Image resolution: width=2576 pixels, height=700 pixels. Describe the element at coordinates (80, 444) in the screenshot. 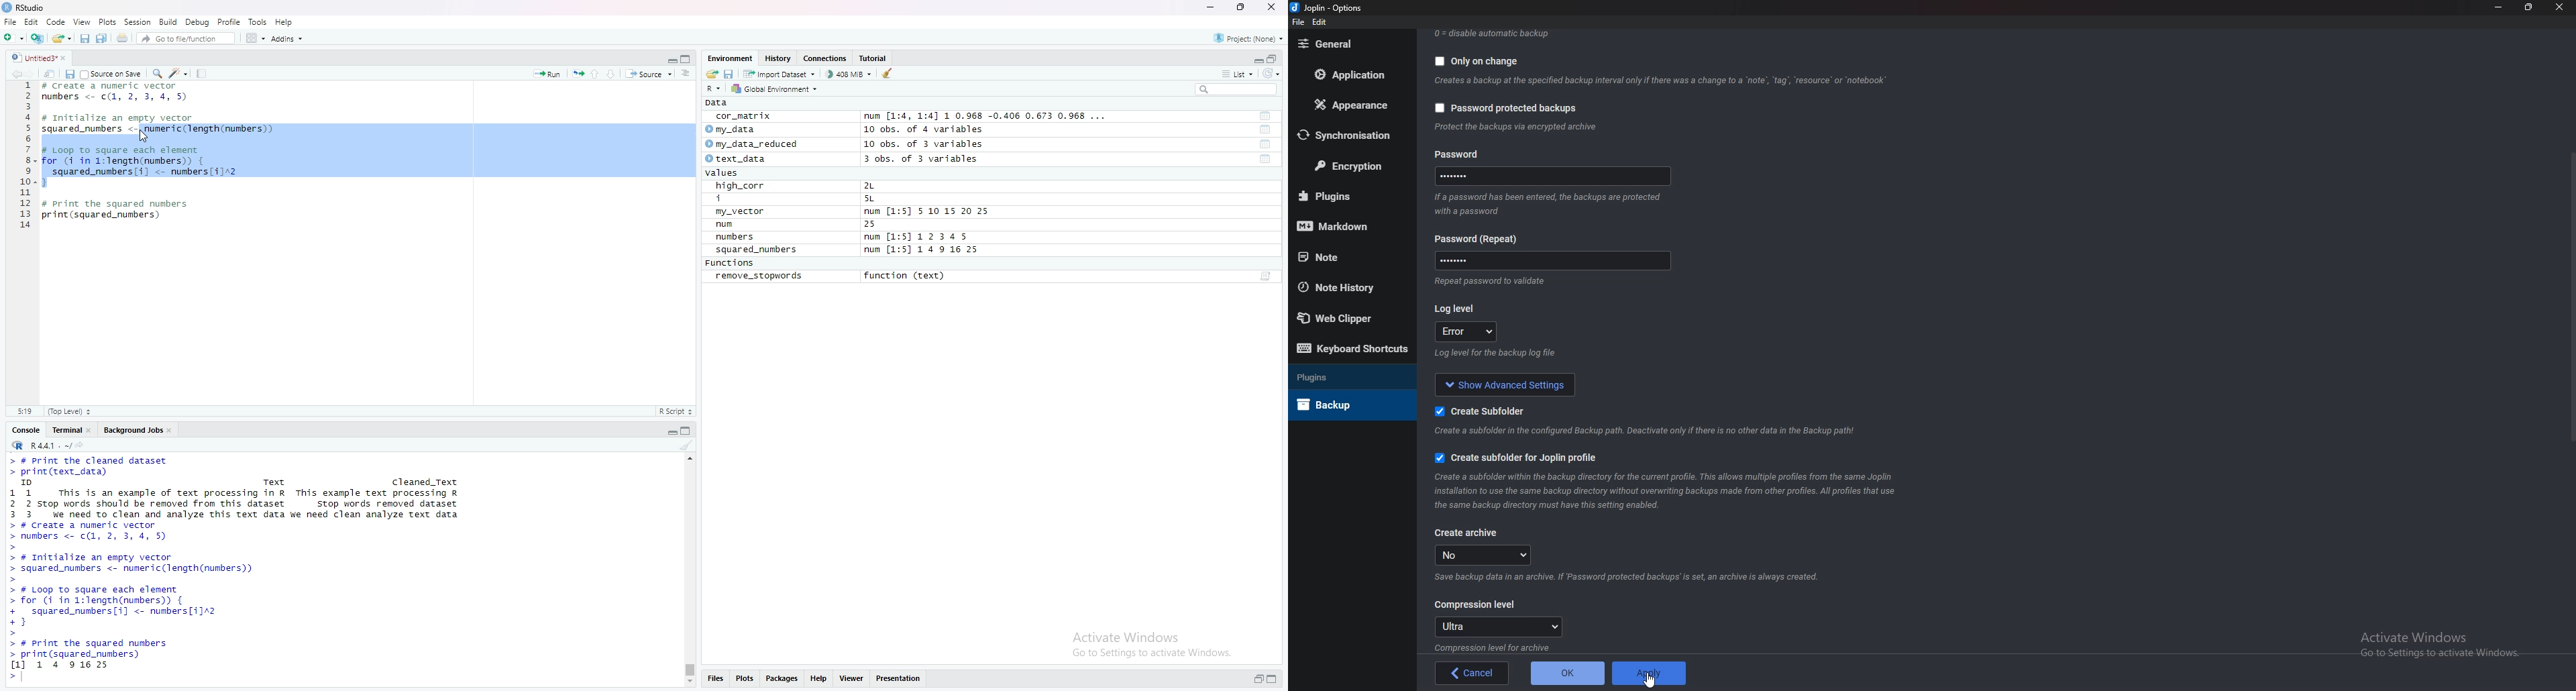

I see `view the current working directory` at that location.